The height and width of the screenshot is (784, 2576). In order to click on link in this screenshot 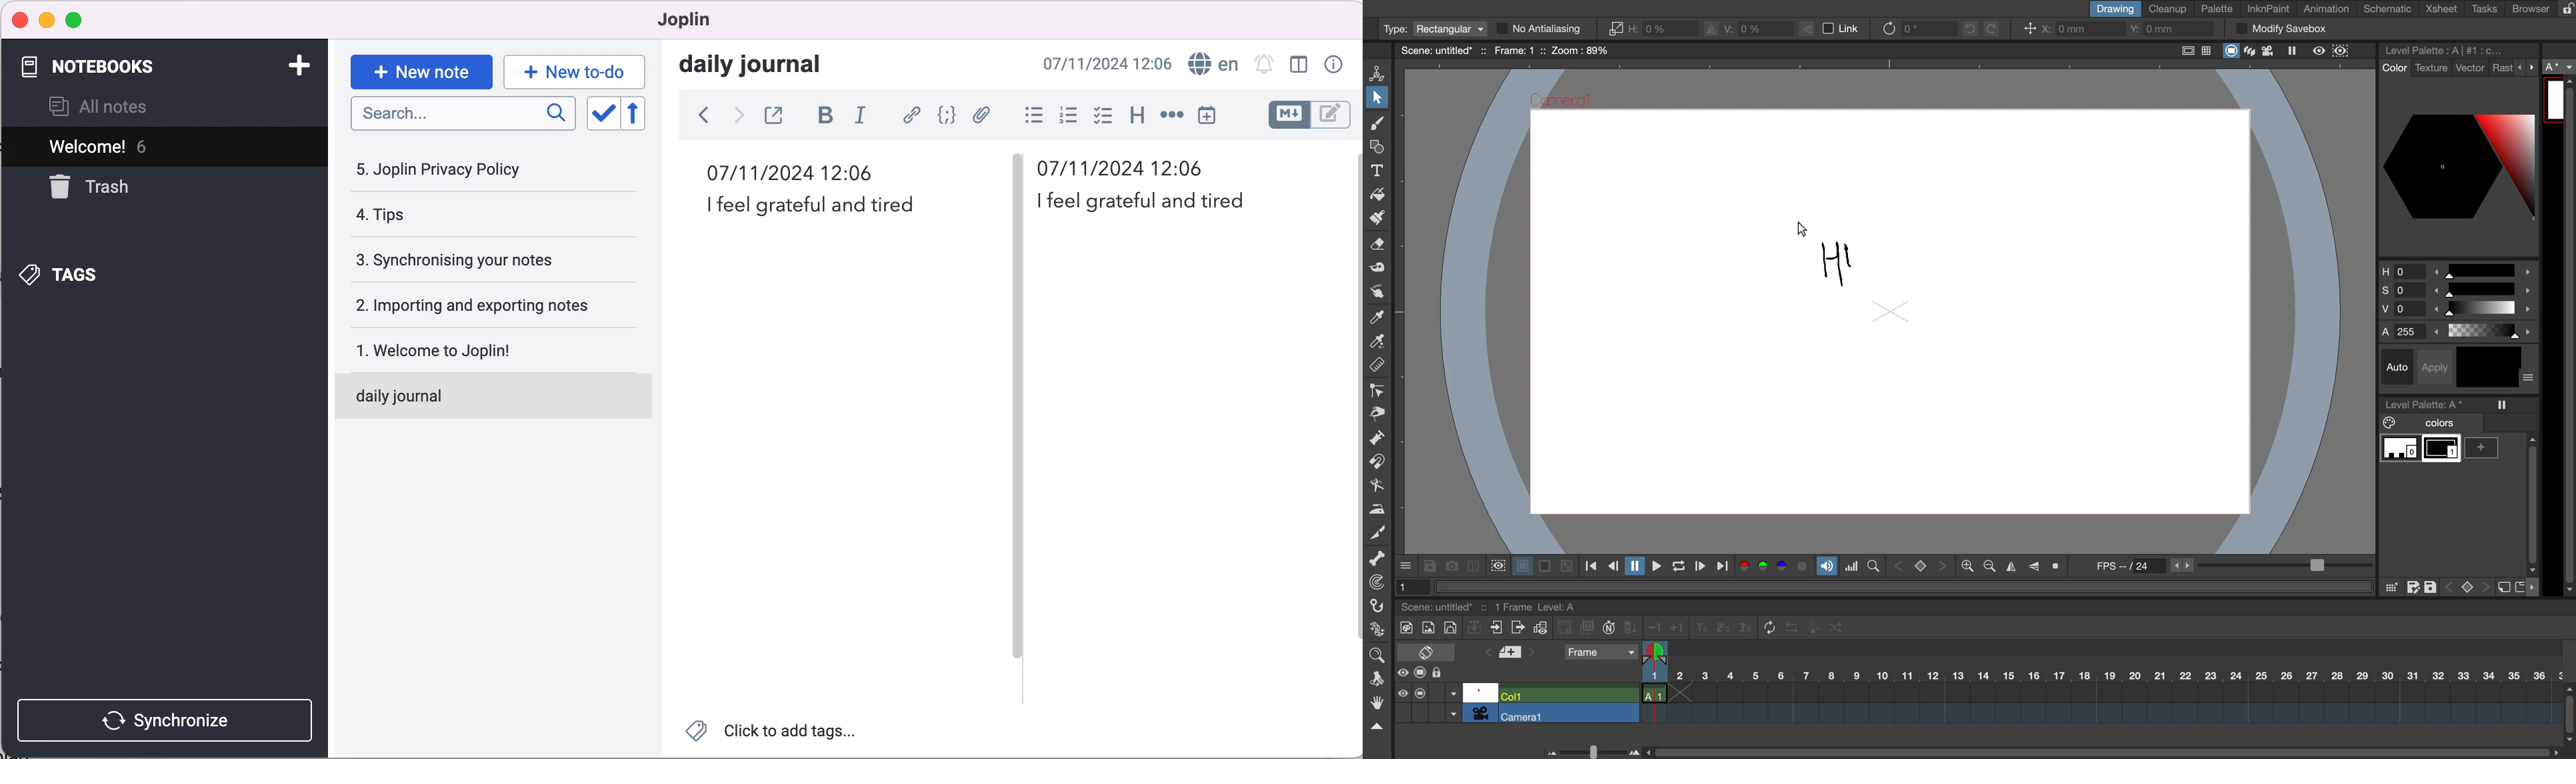, I will do `click(1836, 29)`.